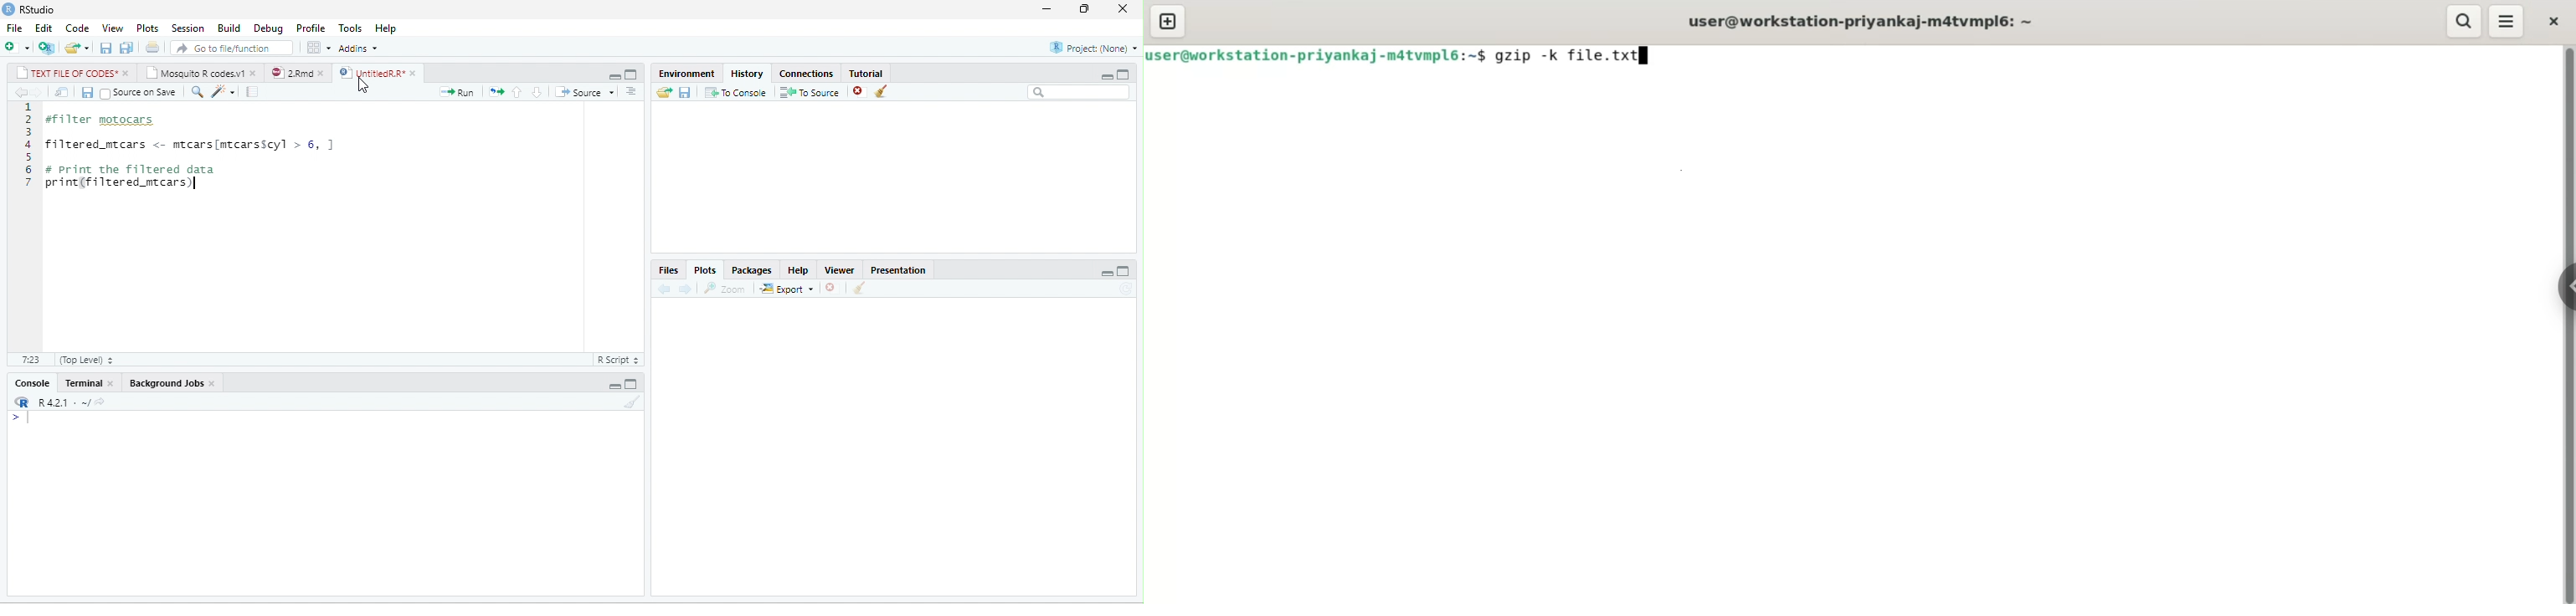  I want to click on minimize, so click(614, 386).